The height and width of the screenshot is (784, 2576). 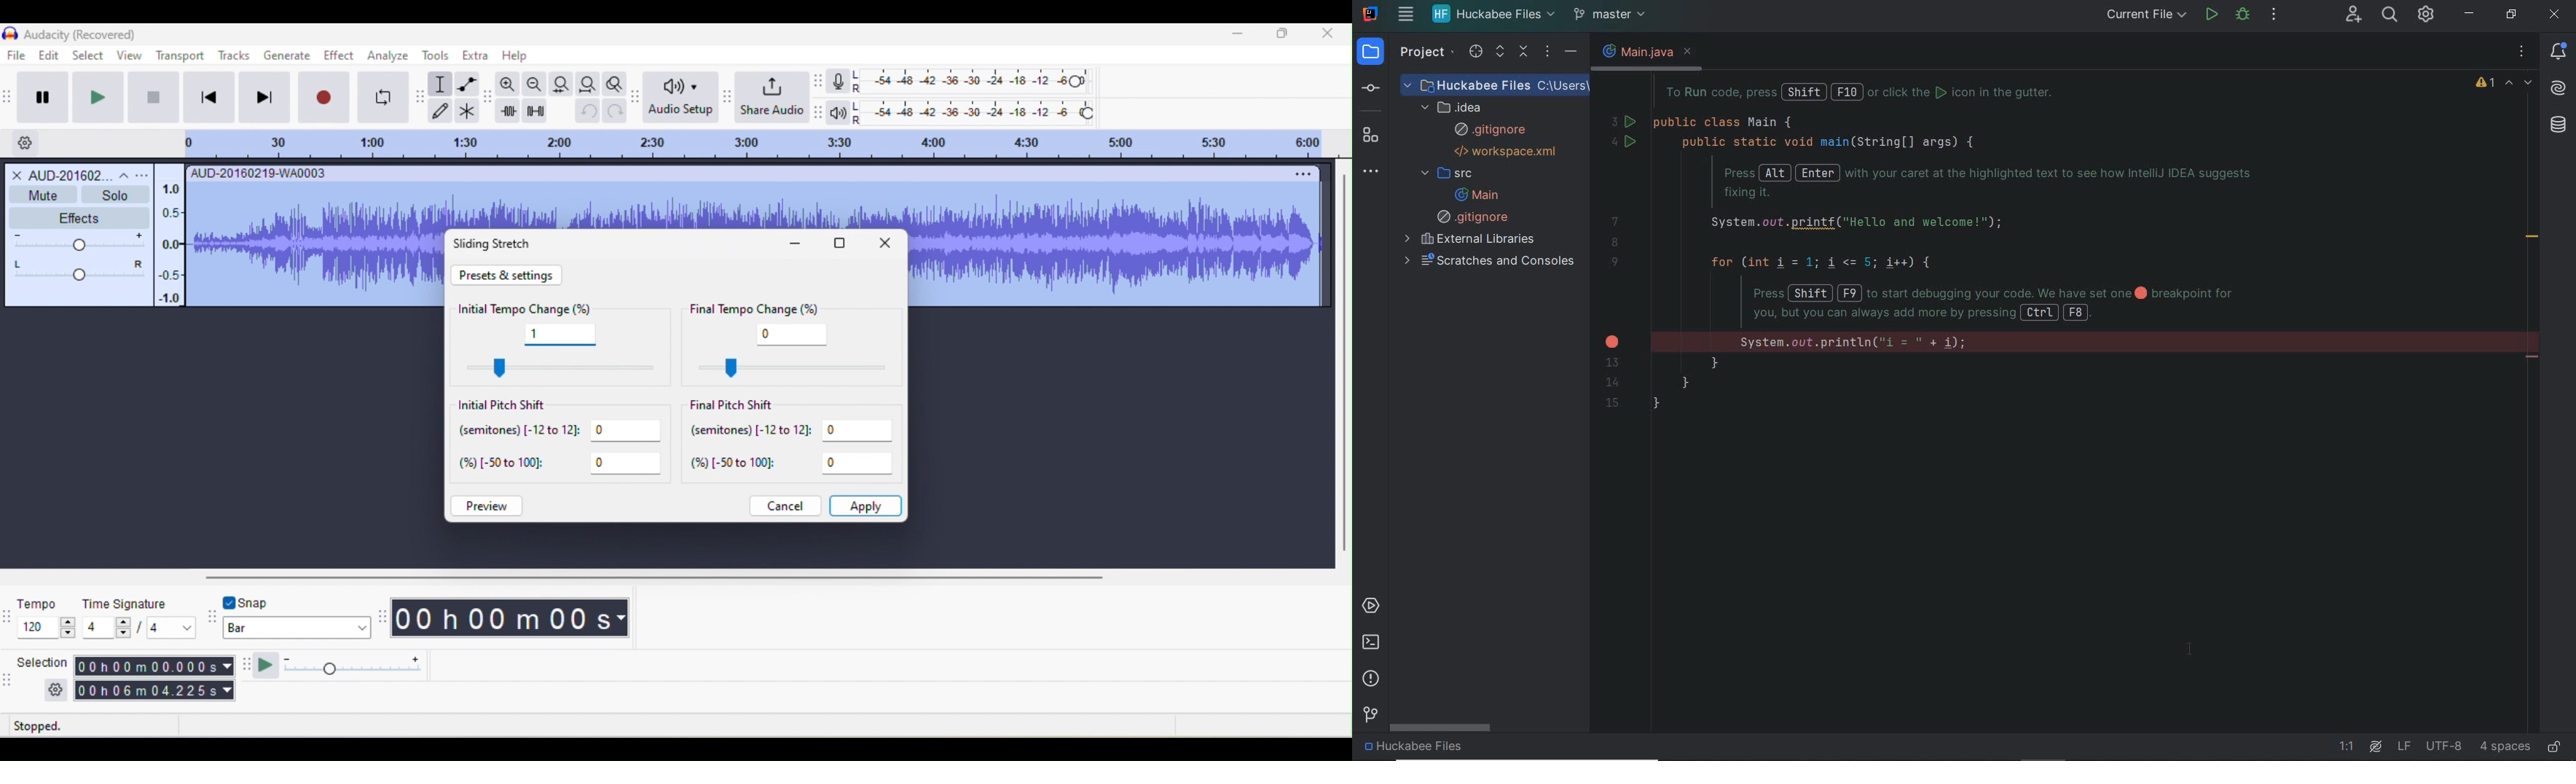 I want to click on view, so click(x=128, y=56).